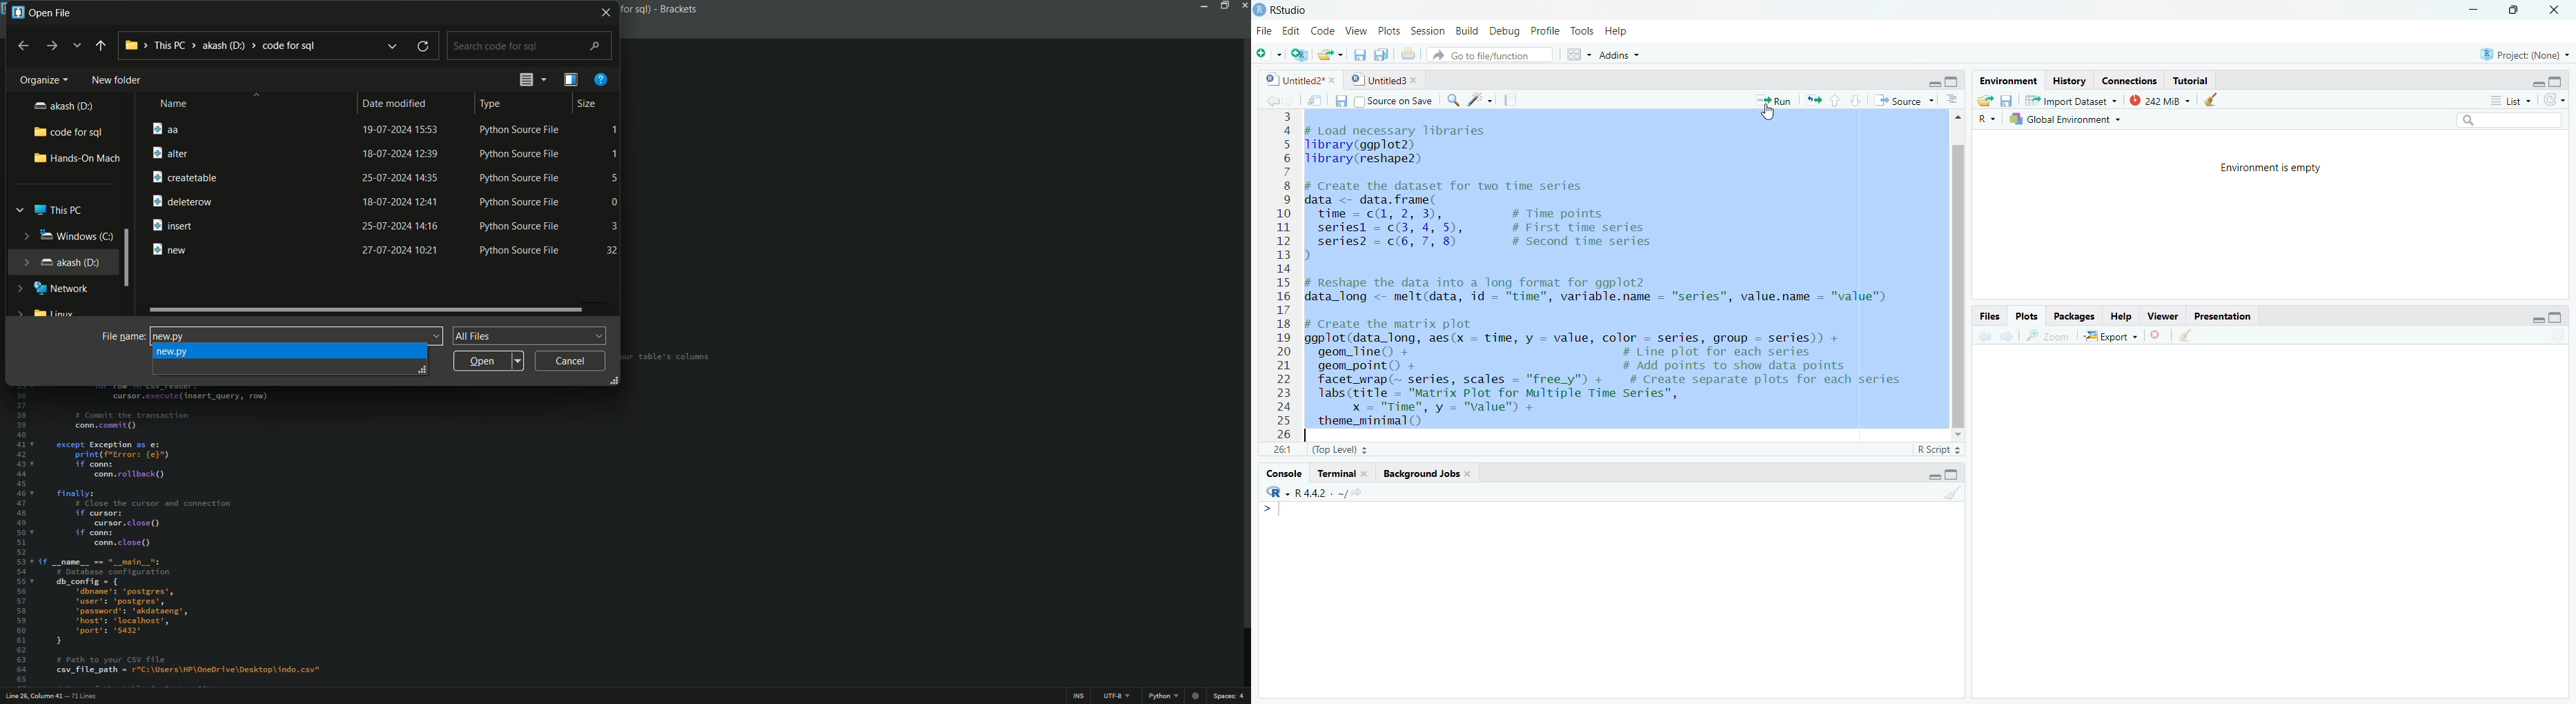 This screenshot has height=728, width=2576. Describe the element at coordinates (586, 104) in the screenshot. I see `size` at that location.